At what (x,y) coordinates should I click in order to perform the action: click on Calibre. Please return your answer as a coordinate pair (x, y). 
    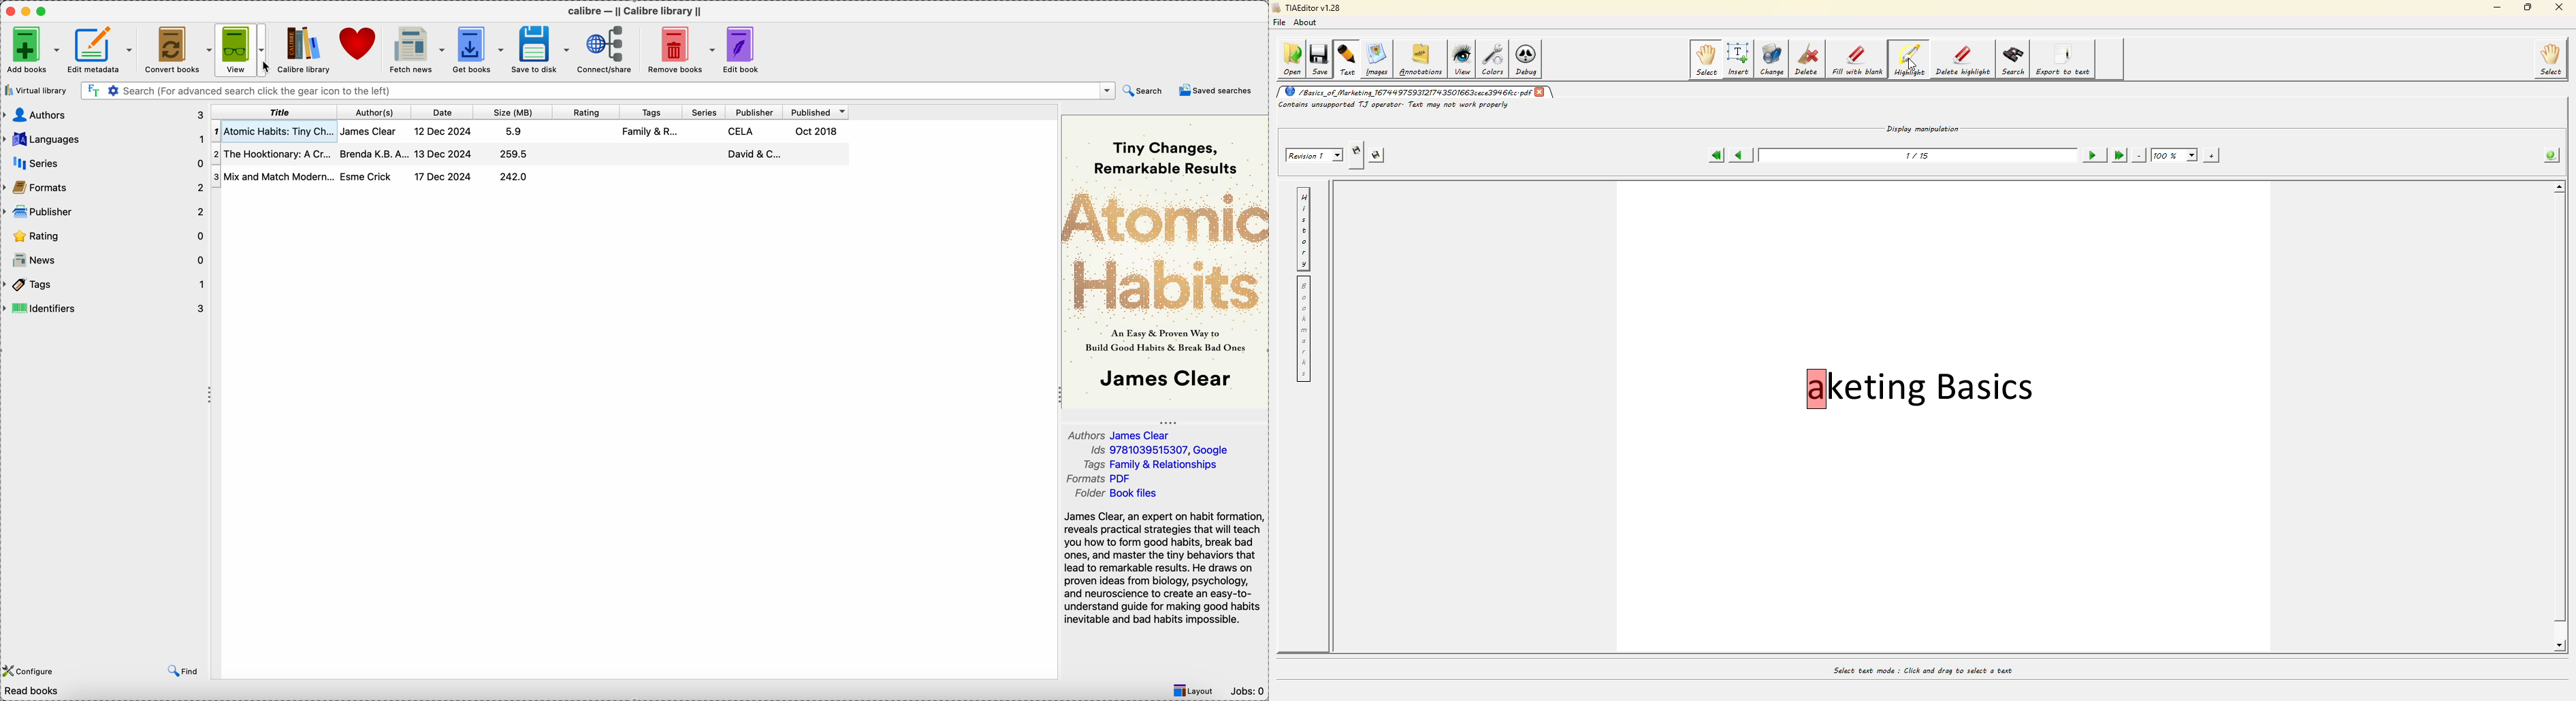
    Looking at the image, I should click on (305, 49).